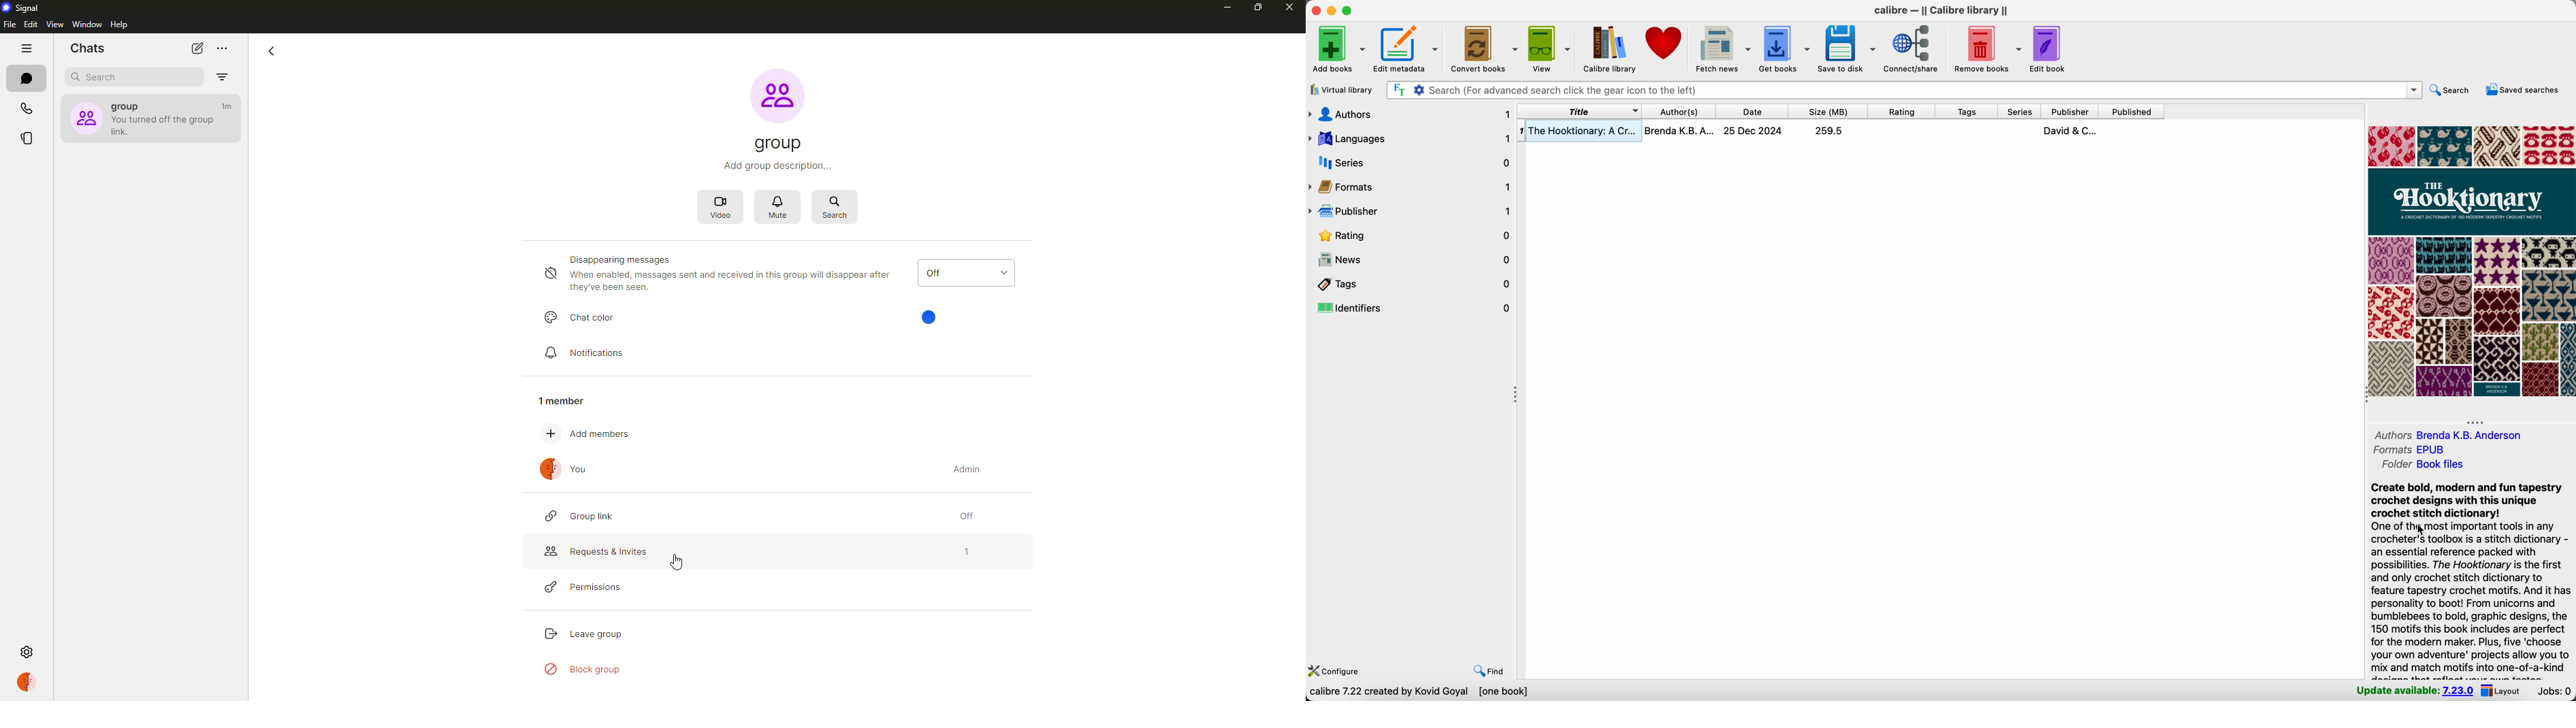  What do you see at coordinates (29, 137) in the screenshot?
I see `stories` at bounding box center [29, 137].